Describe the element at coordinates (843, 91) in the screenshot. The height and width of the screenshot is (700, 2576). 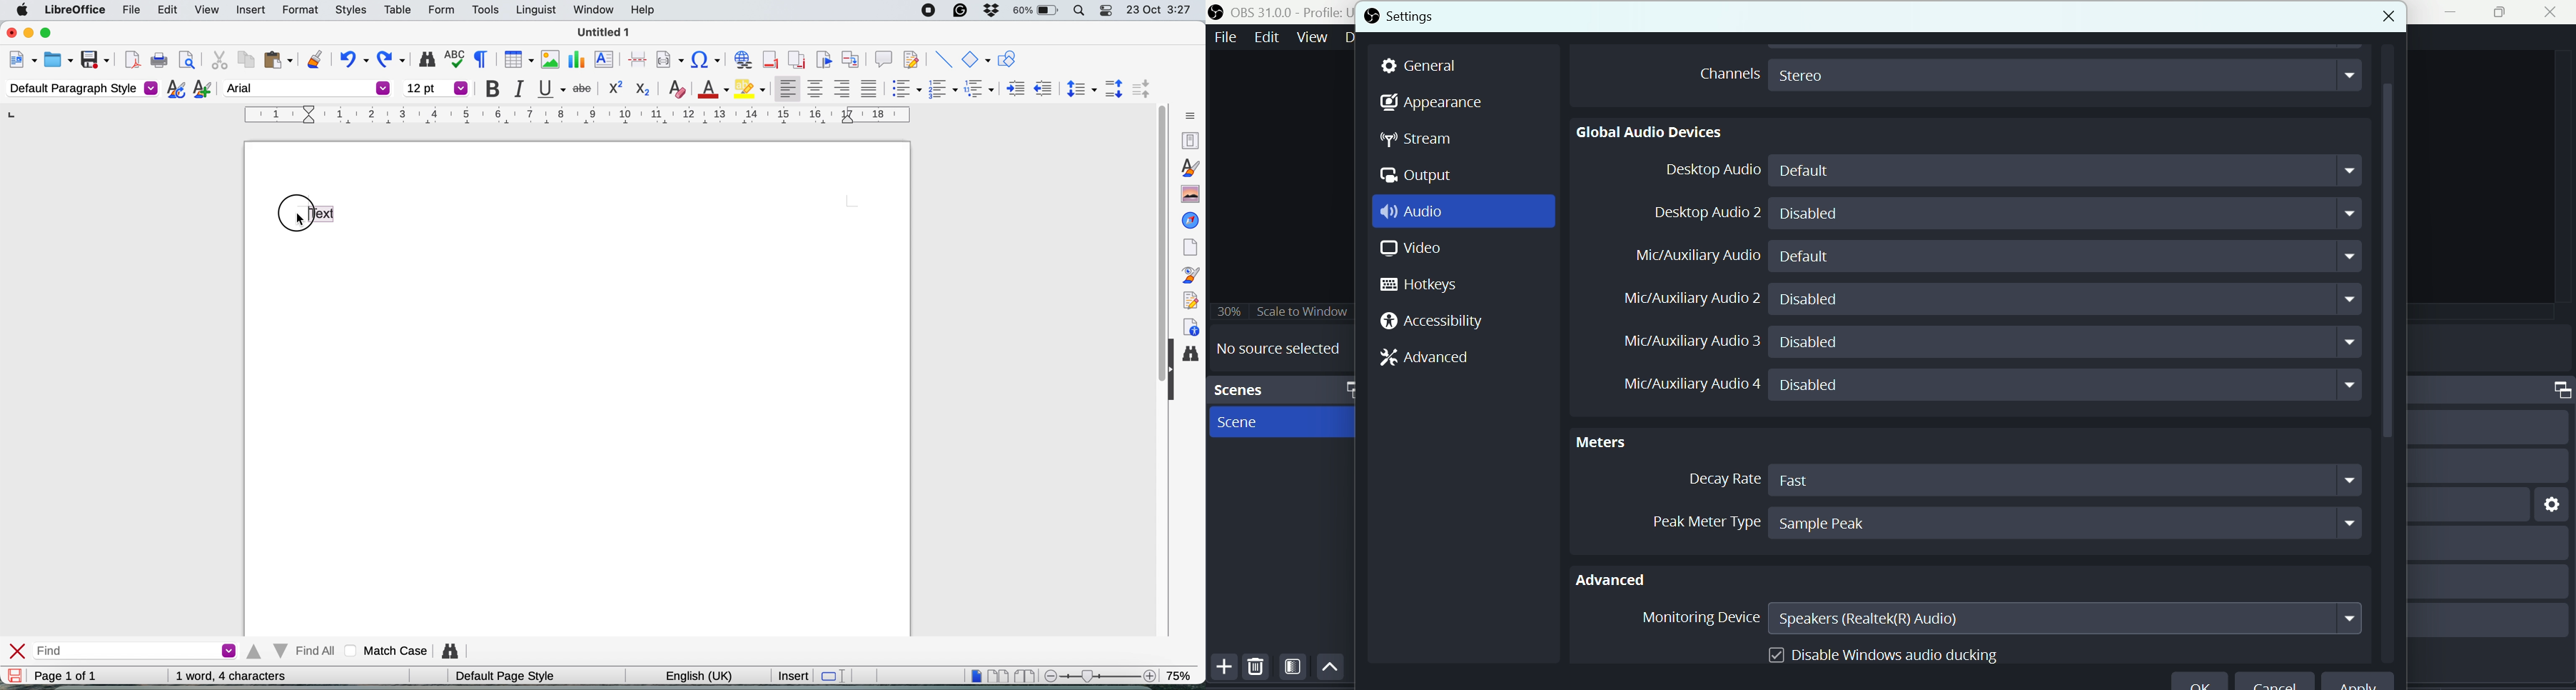
I see `align right` at that location.